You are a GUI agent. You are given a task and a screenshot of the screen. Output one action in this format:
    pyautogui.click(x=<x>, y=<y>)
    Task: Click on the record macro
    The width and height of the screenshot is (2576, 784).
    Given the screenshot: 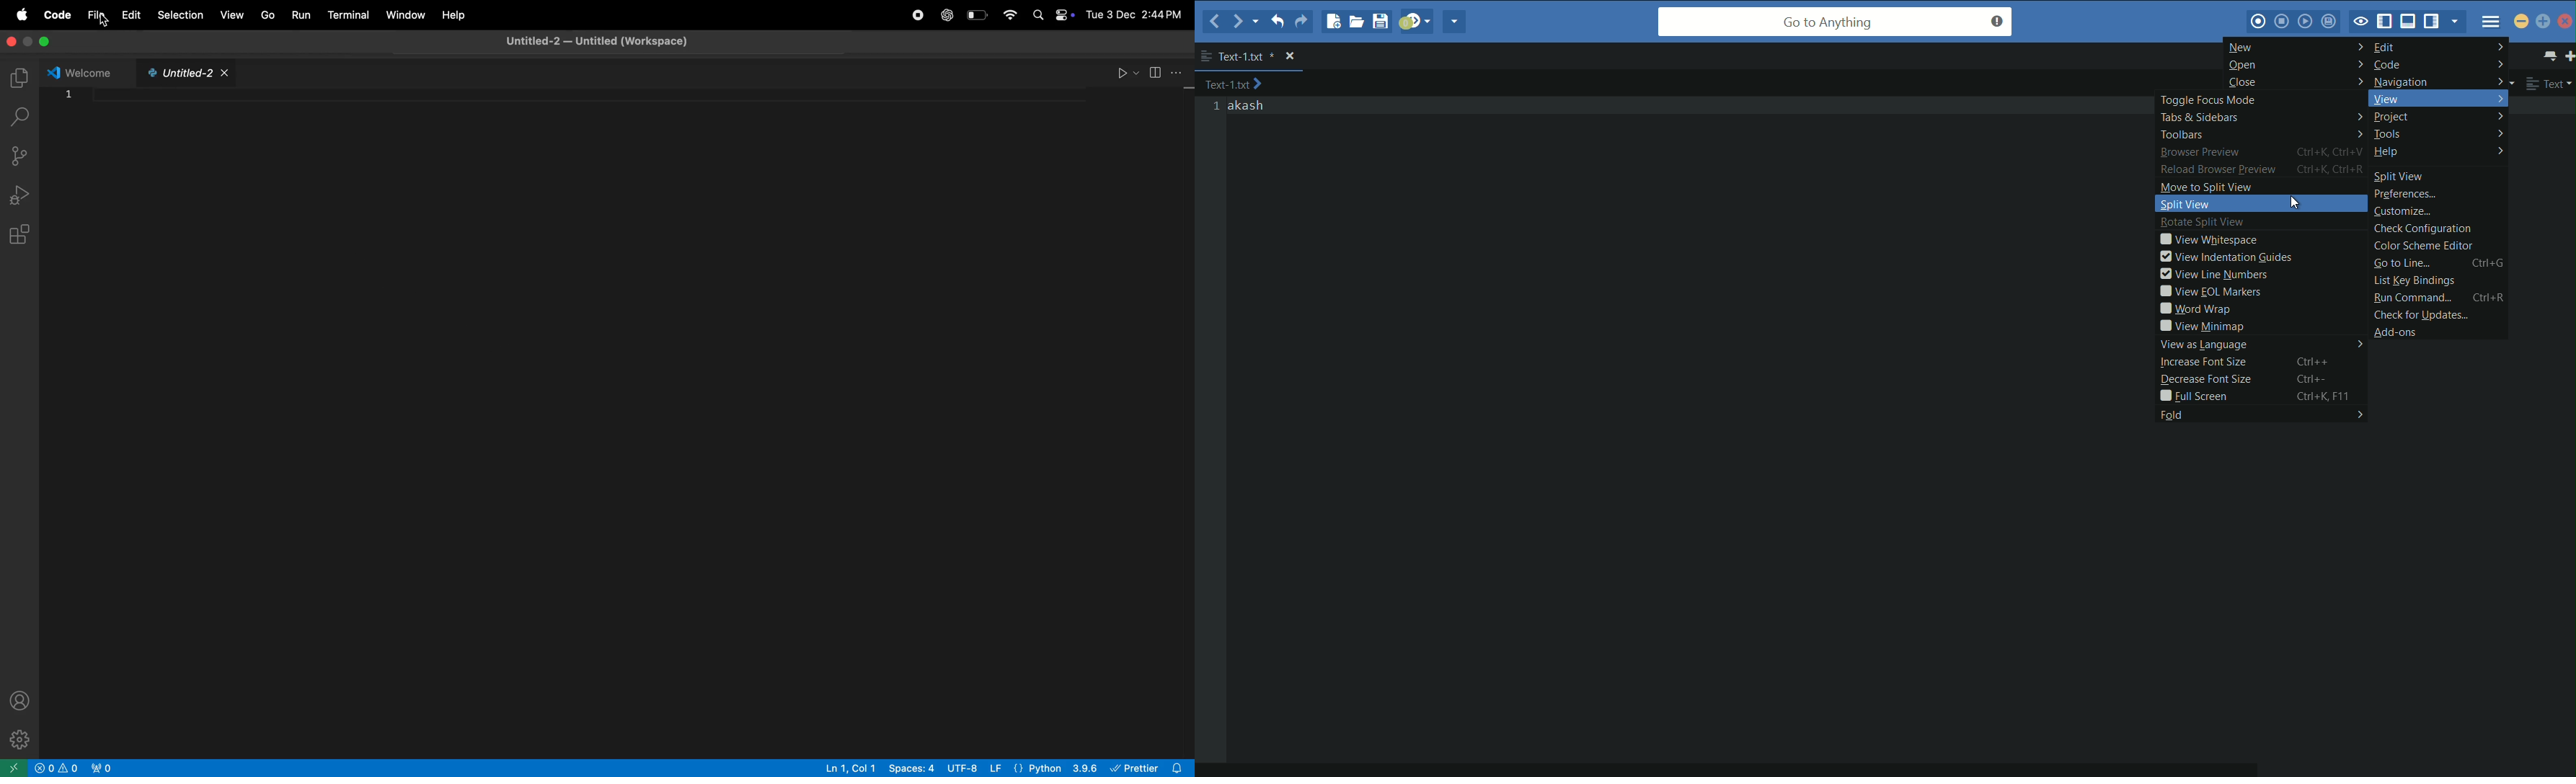 What is the action you would take?
    pyautogui.click(x=2258, y=22)
    